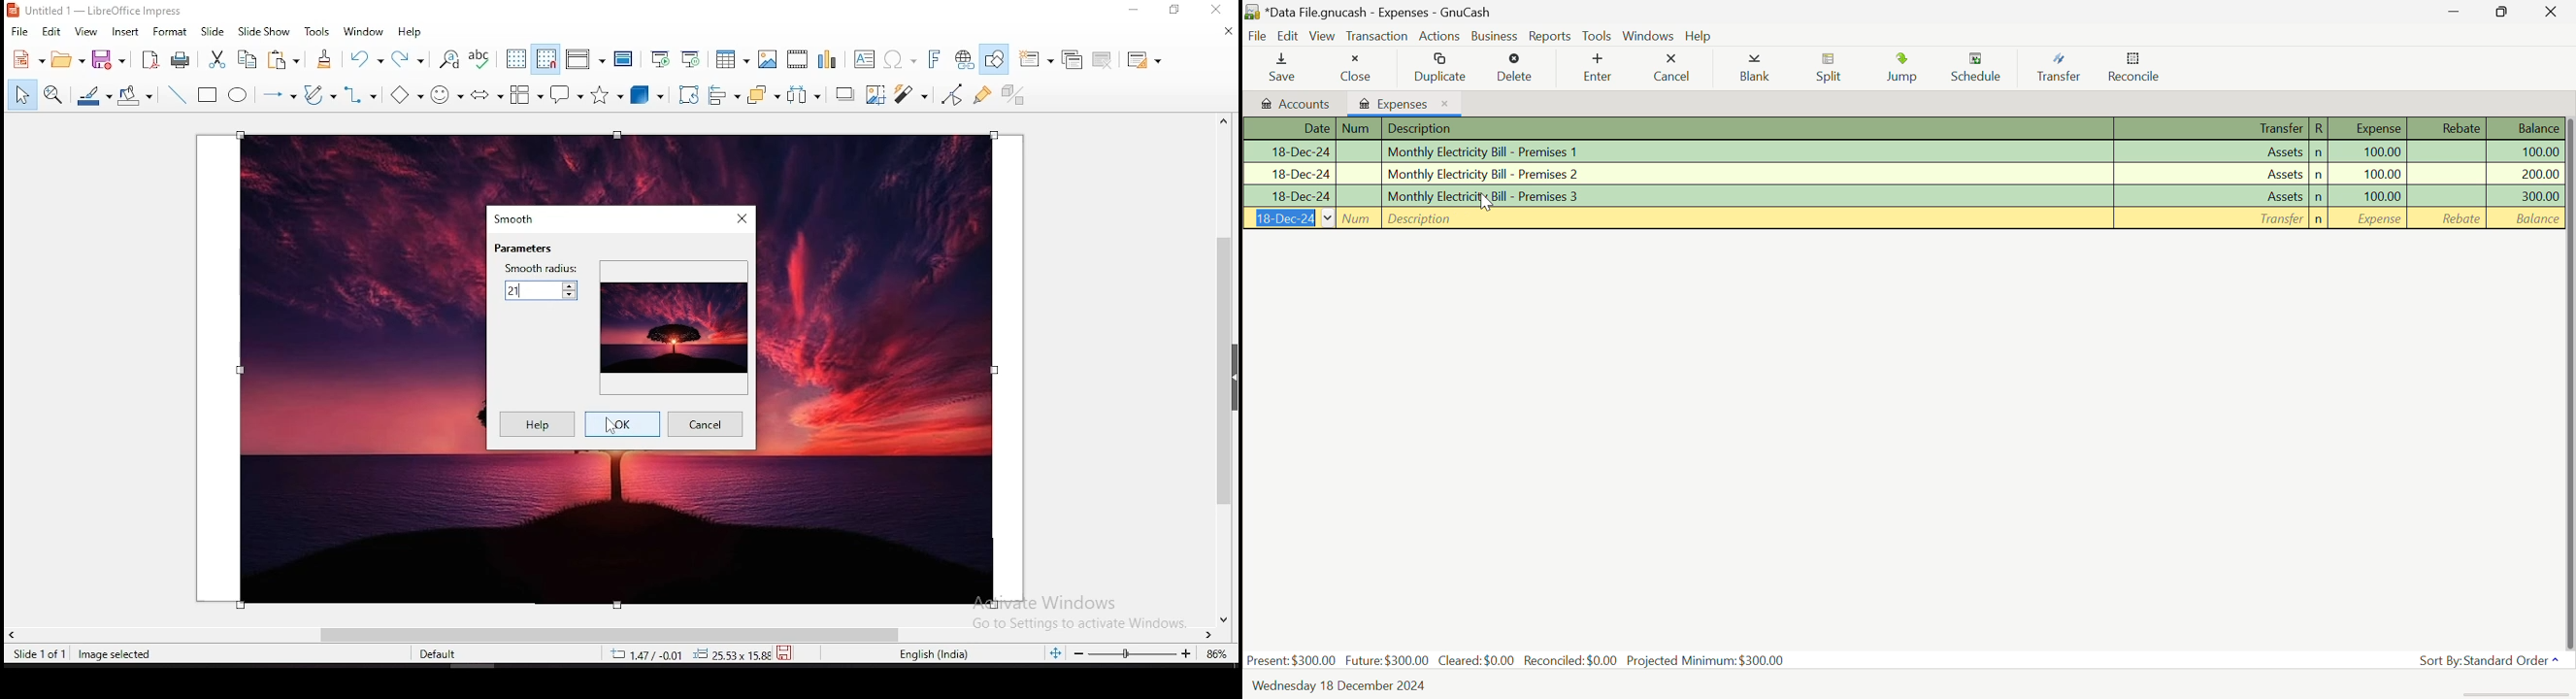 This screenshot has width=2576, height=700. I want to click on slide, so click(214, 31).